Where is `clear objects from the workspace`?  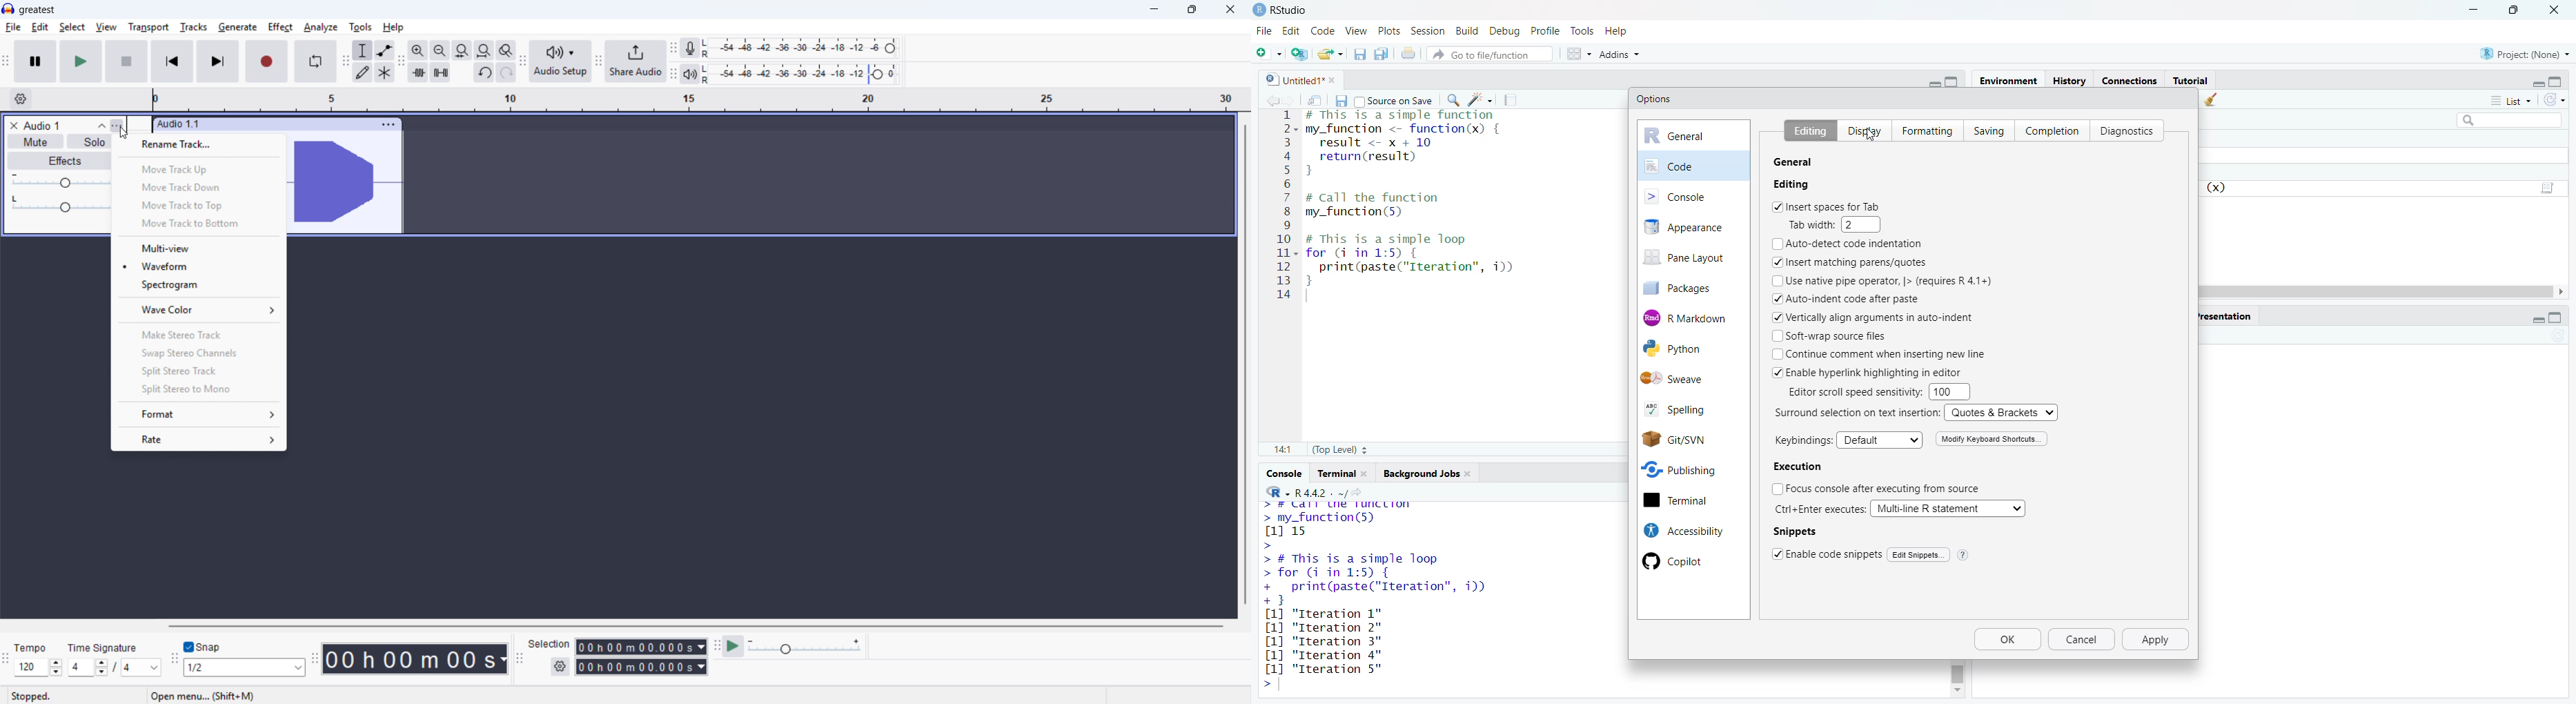
clear objects from the workspace is located at coordinates (2213, 101).